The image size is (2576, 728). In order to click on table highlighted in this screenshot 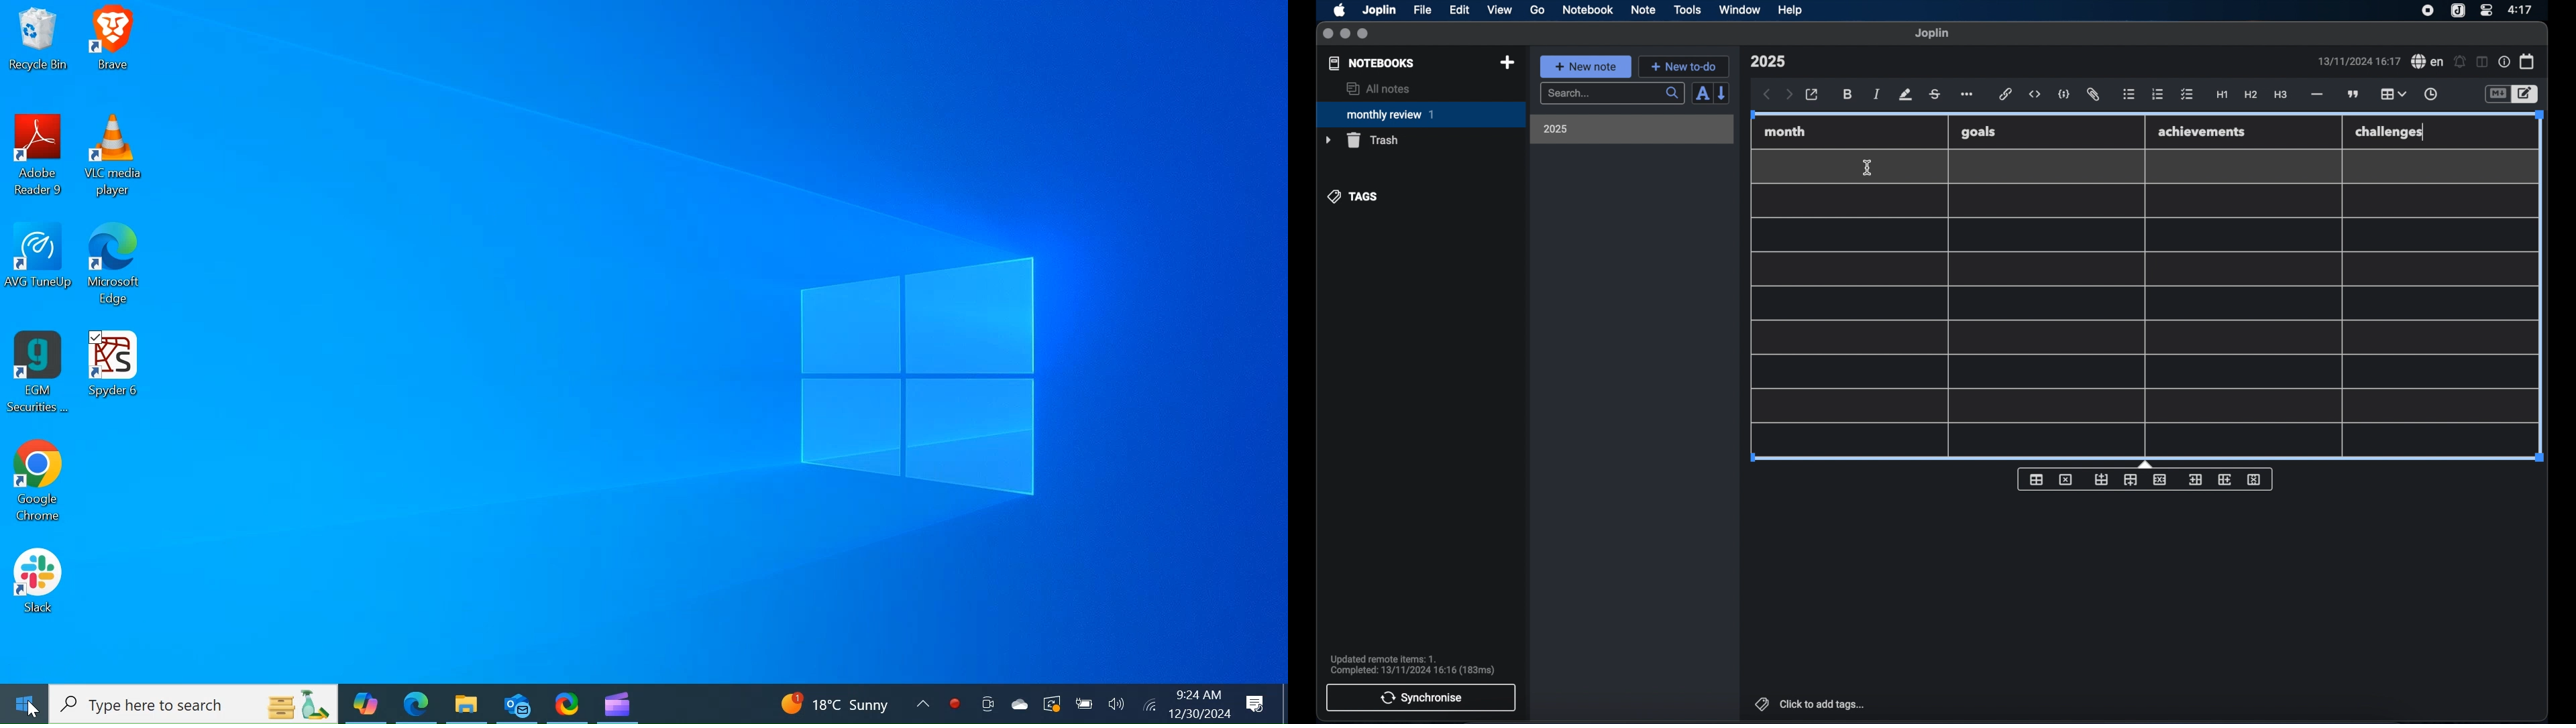, I will do `click(2392, 94)`.